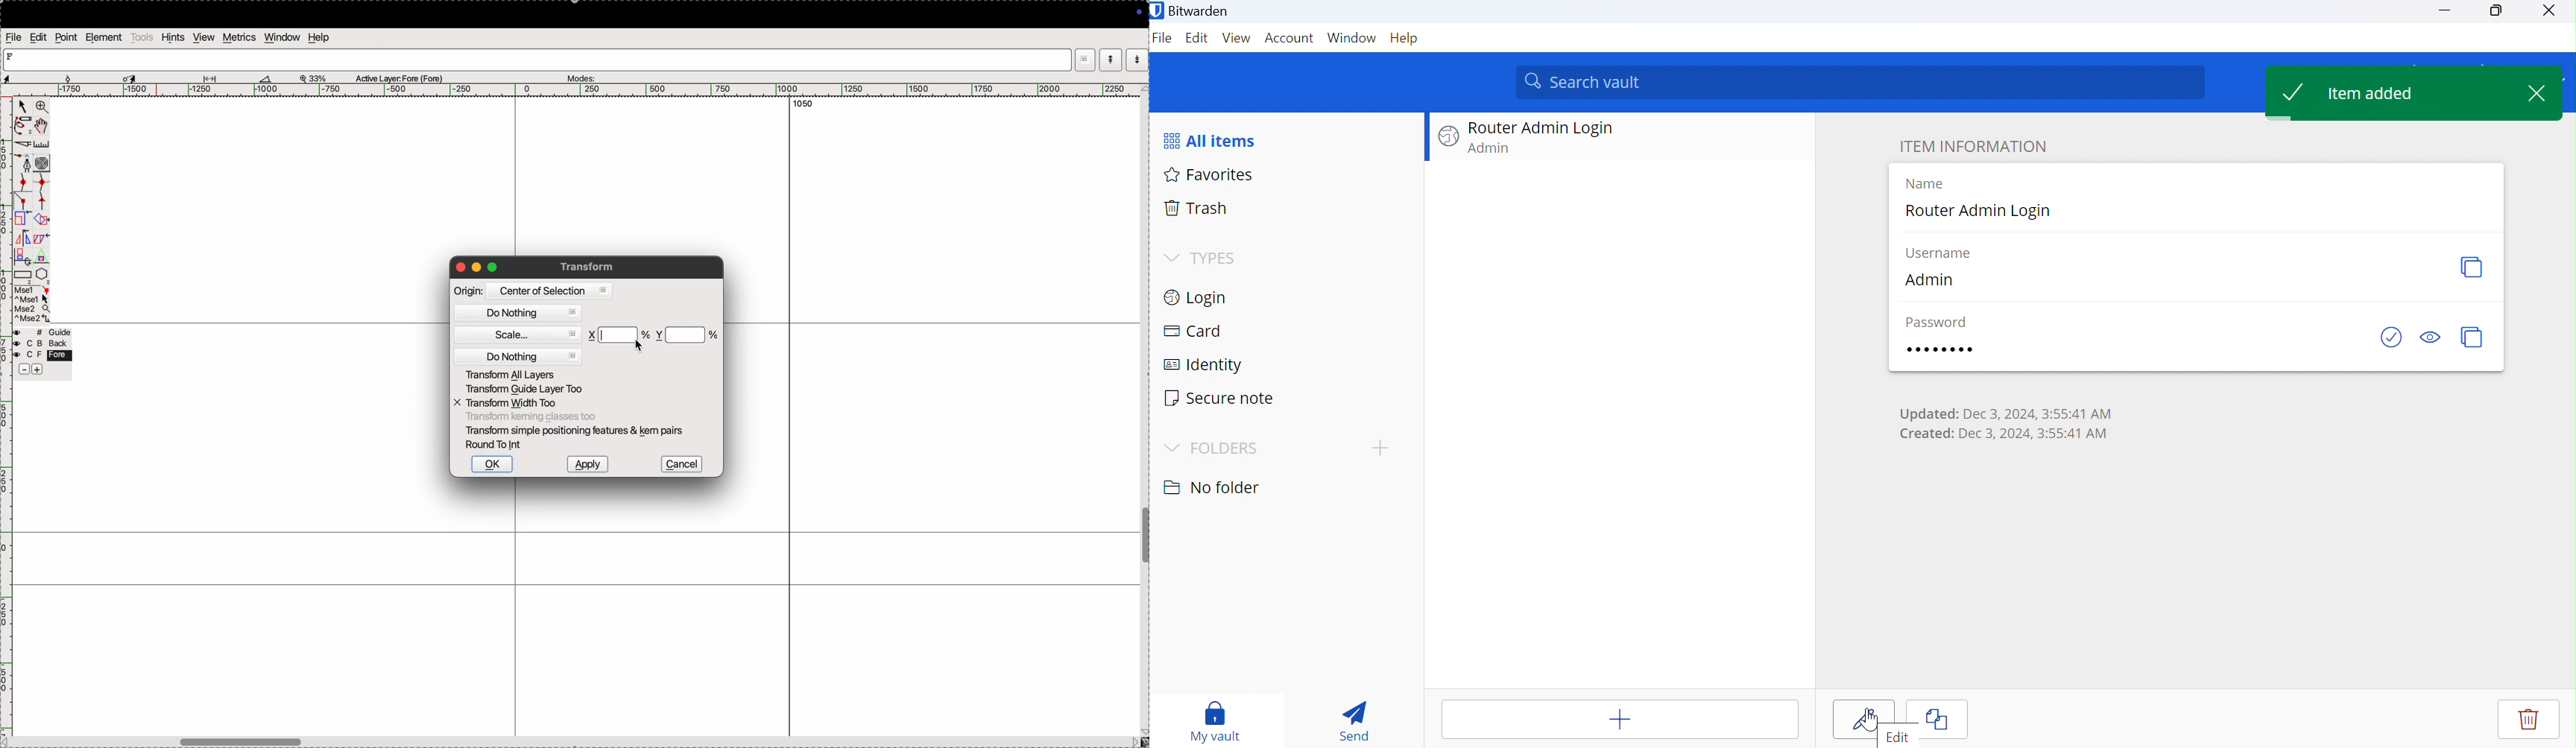 This screenshot has height=756, width=2576. Describe the element at coordinates (22, 276) in the screenshot. I see `rectangle` at that location.